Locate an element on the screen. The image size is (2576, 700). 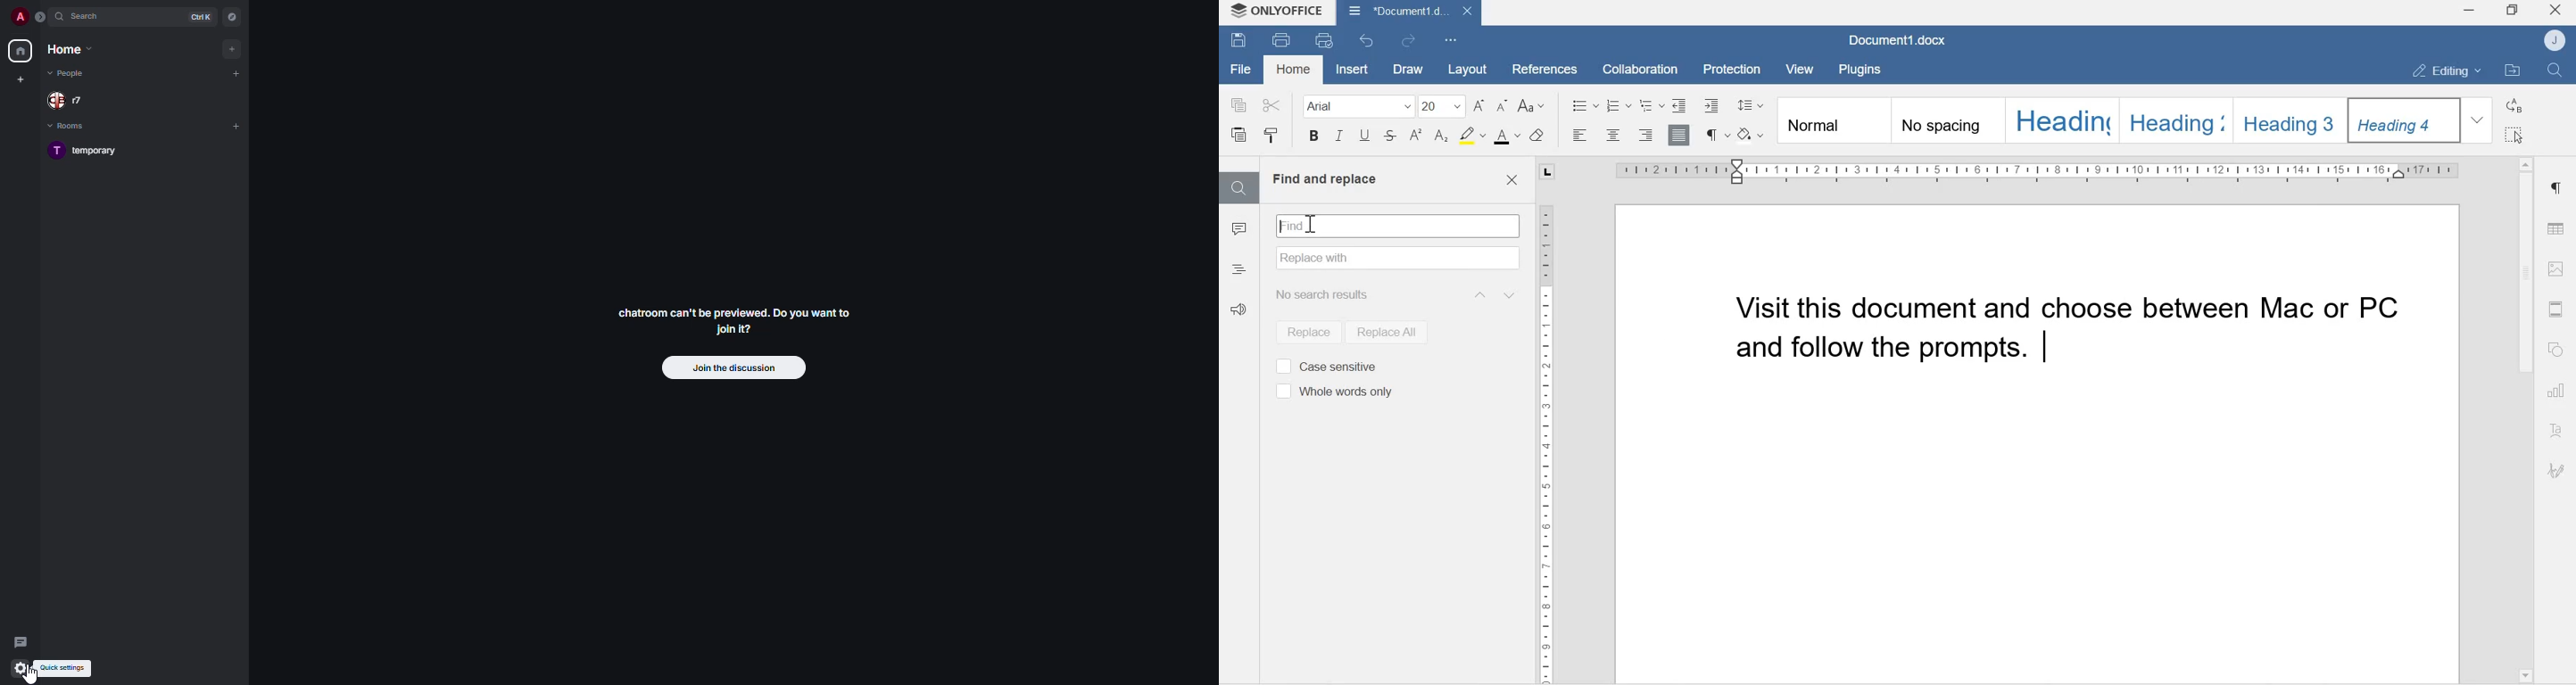
Shading is located at coordinates (1753, 133).